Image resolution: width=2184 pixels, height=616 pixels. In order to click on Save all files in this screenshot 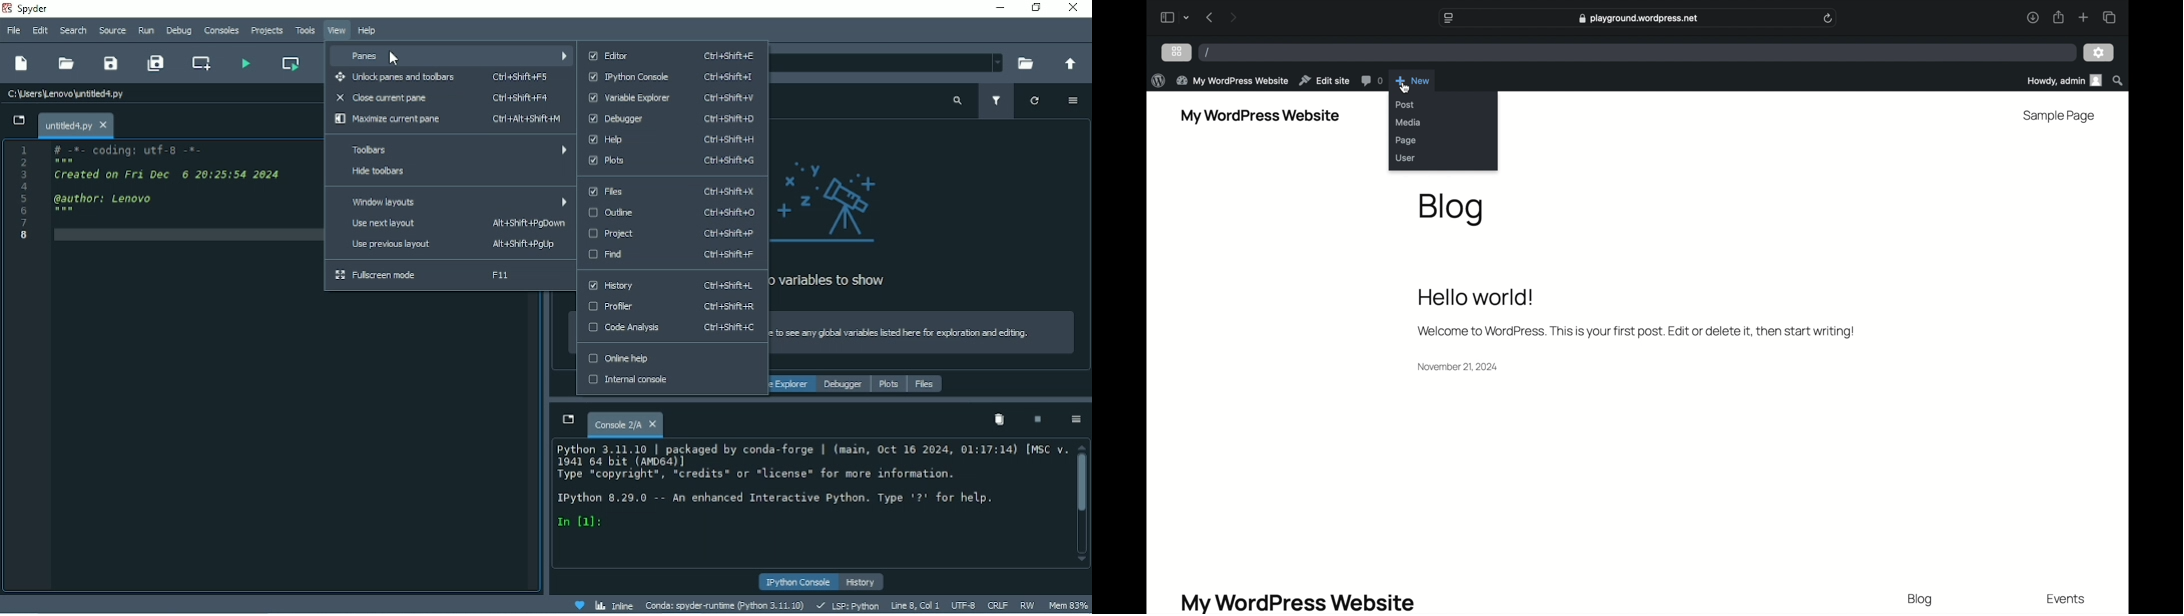, I will do `click(159, 63)`.